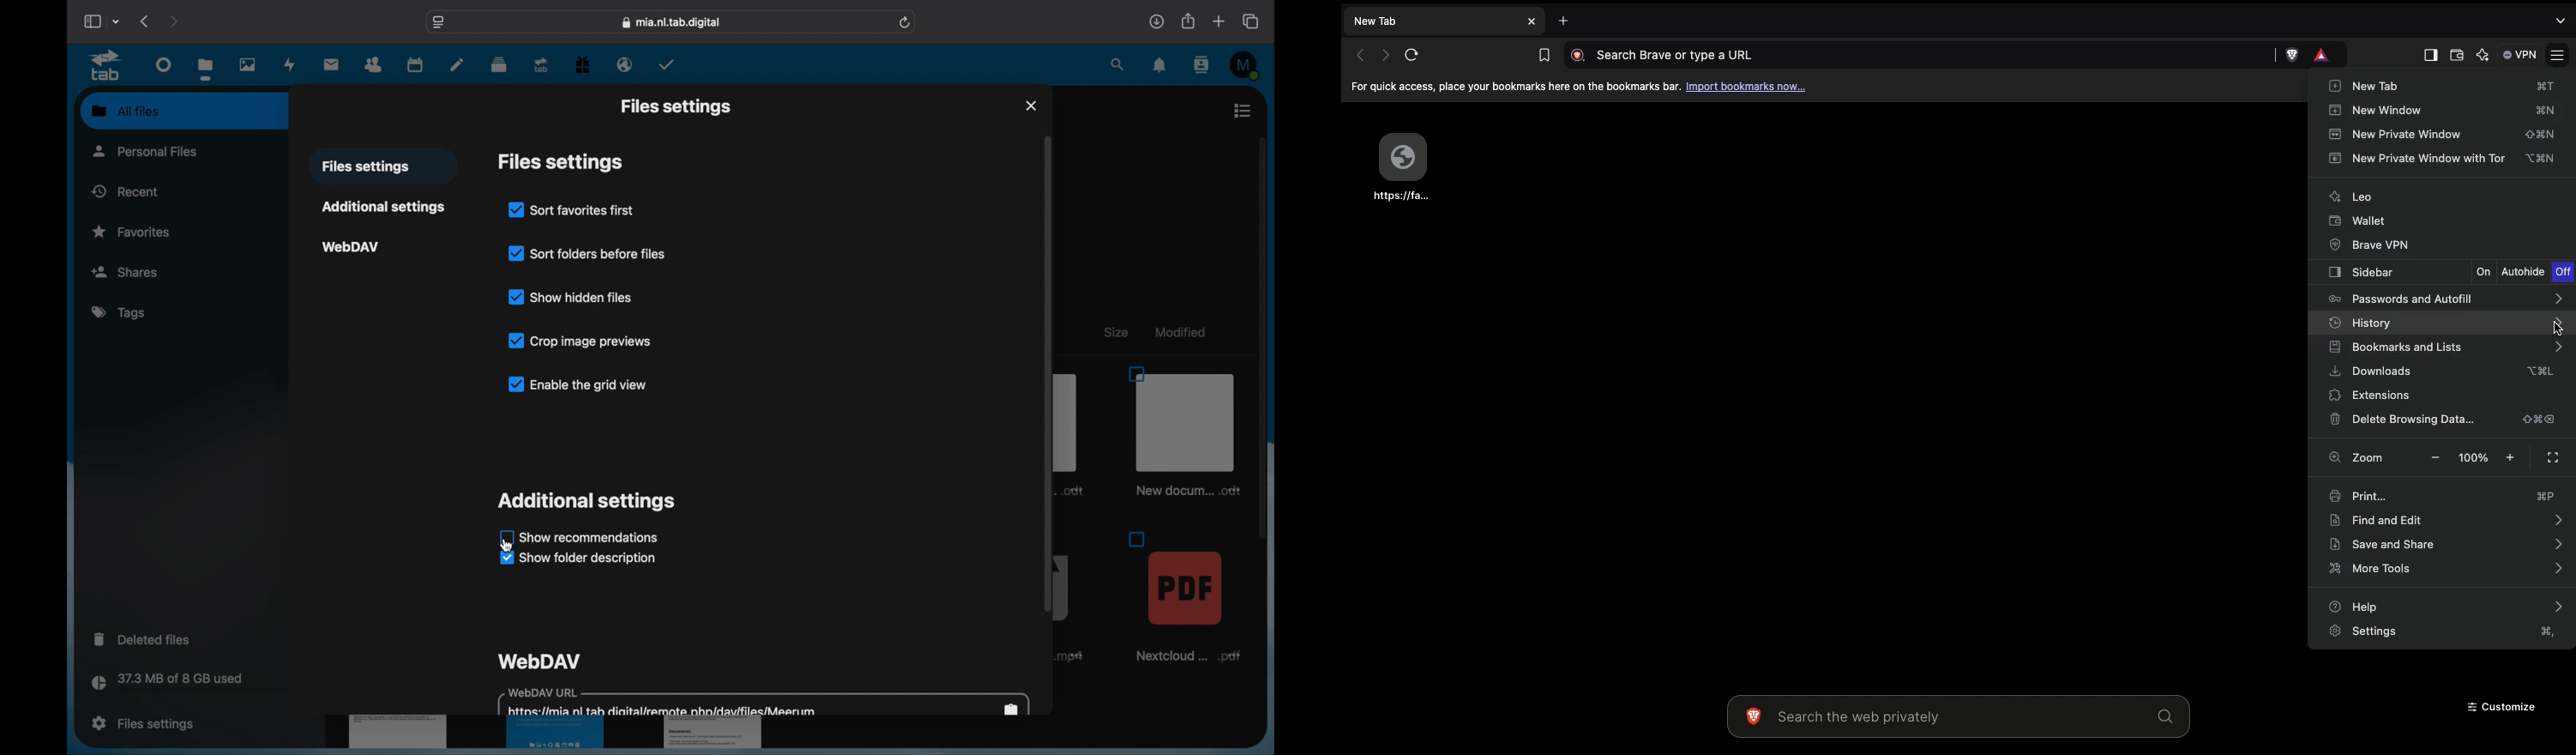 The width and height of the screenshot is (2576, 756). I want to click on sort favorites first, so click(571, 210).